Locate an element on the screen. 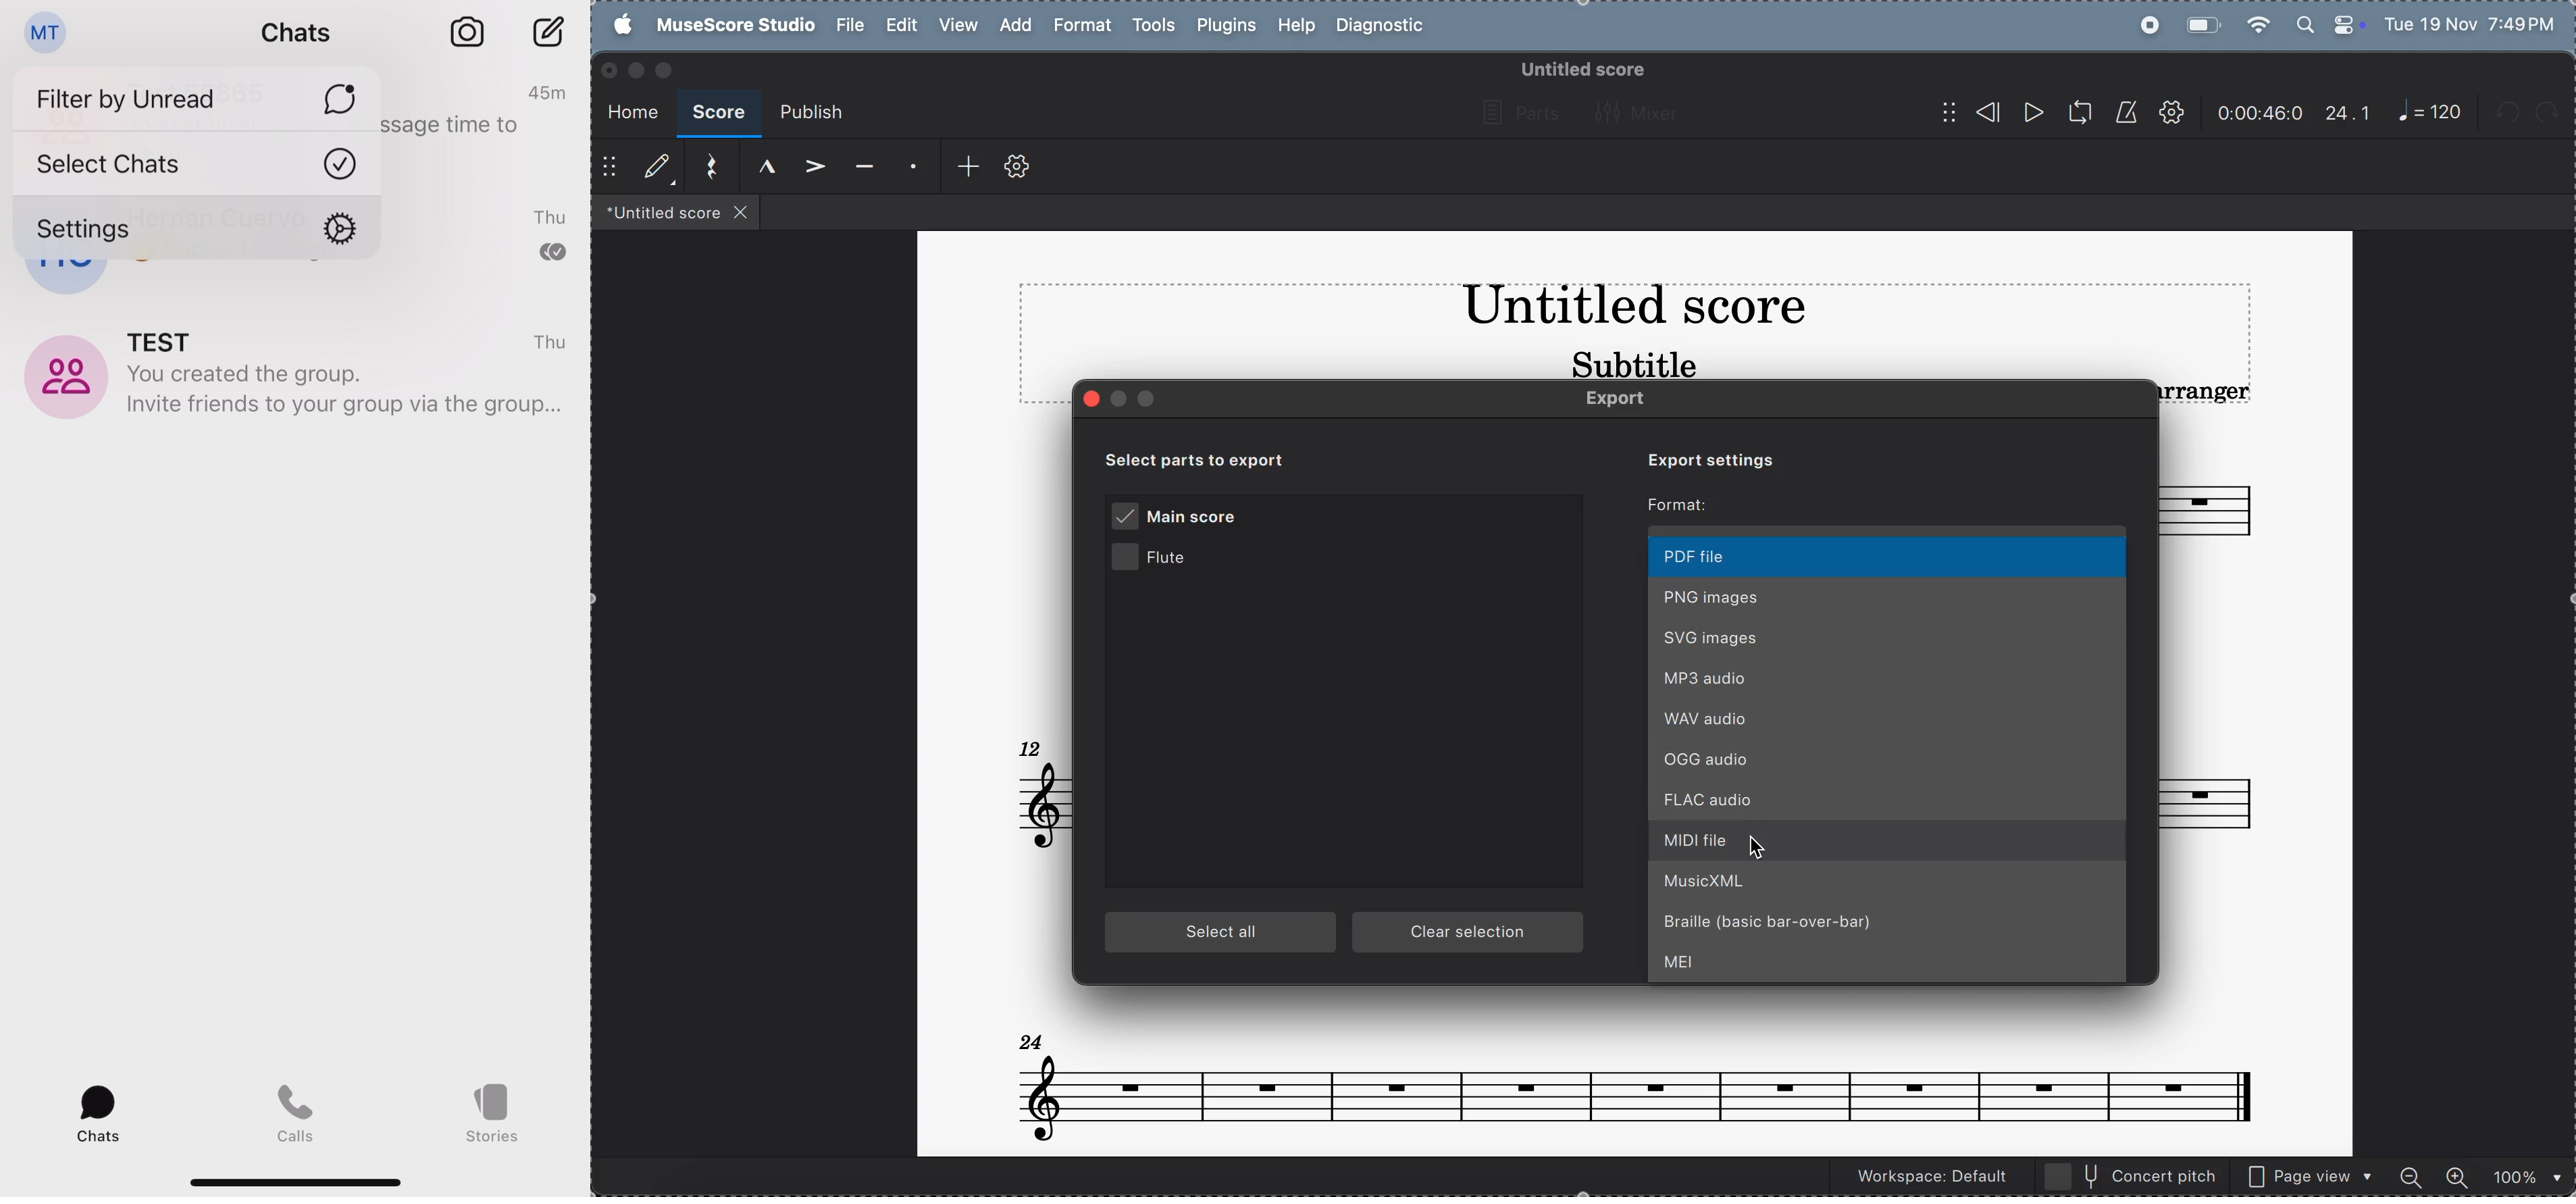  plugins is located at coordinates (1222, 28).